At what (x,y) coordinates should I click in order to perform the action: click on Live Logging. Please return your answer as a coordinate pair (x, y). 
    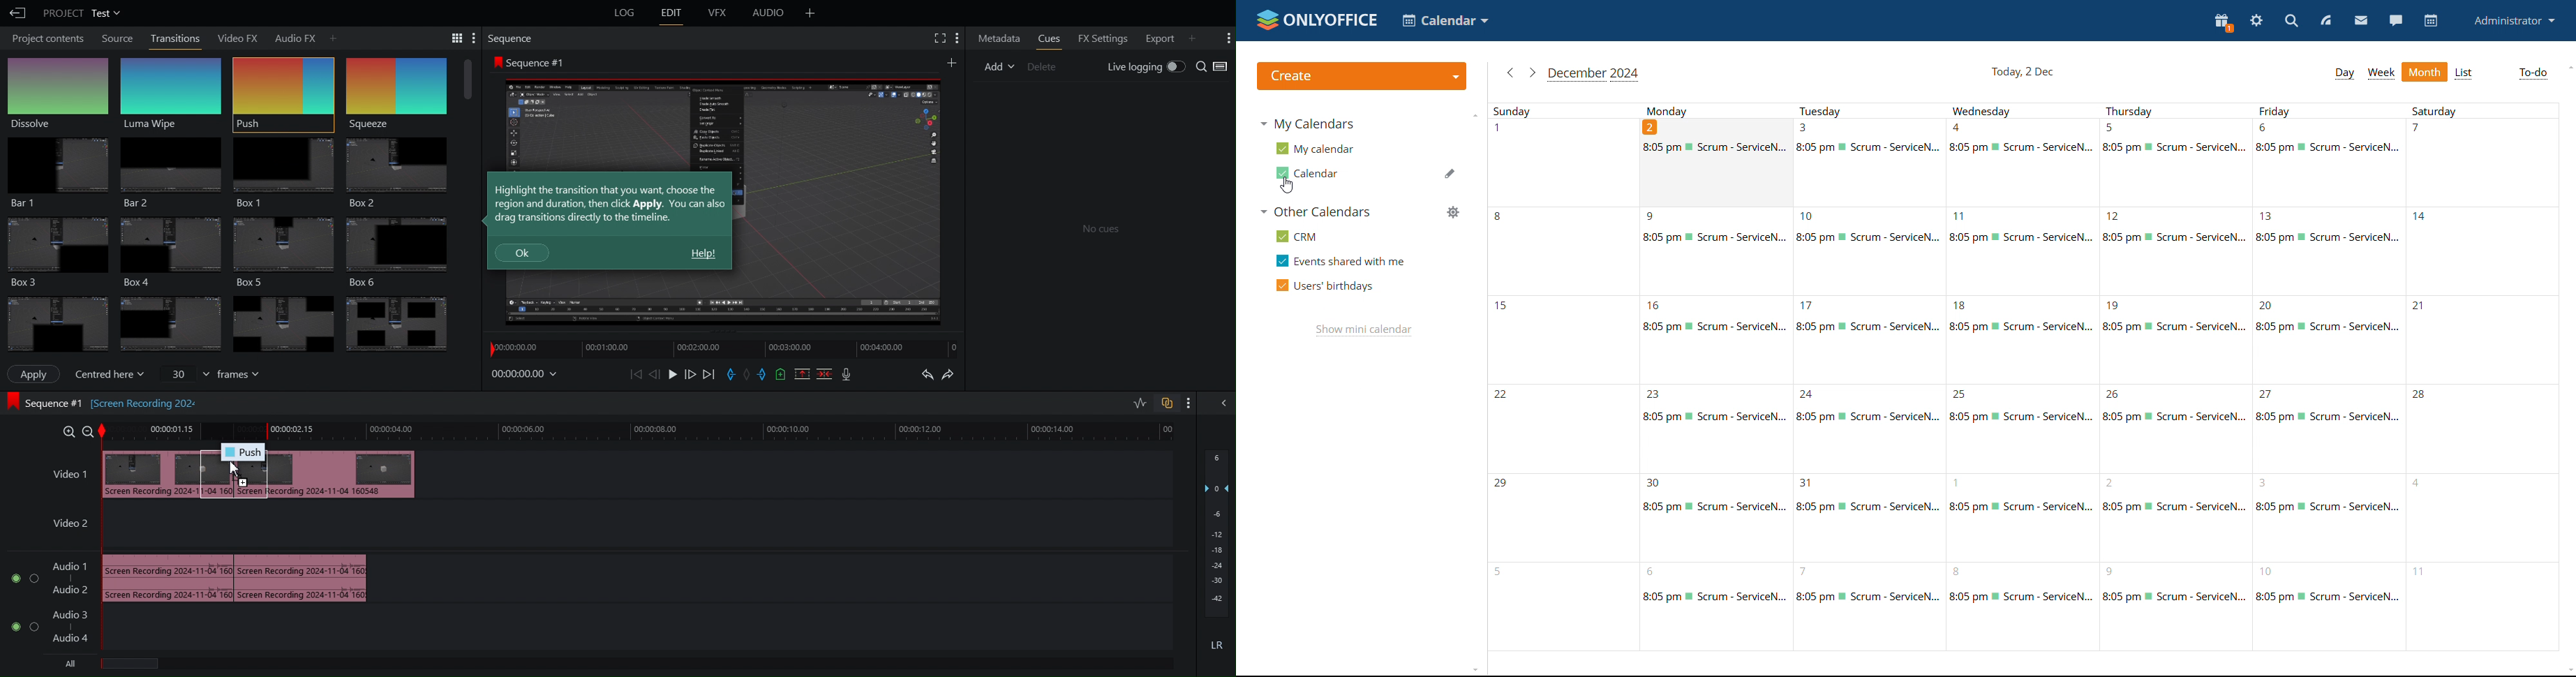
    Looking at the image, I should click on (1144, 67).